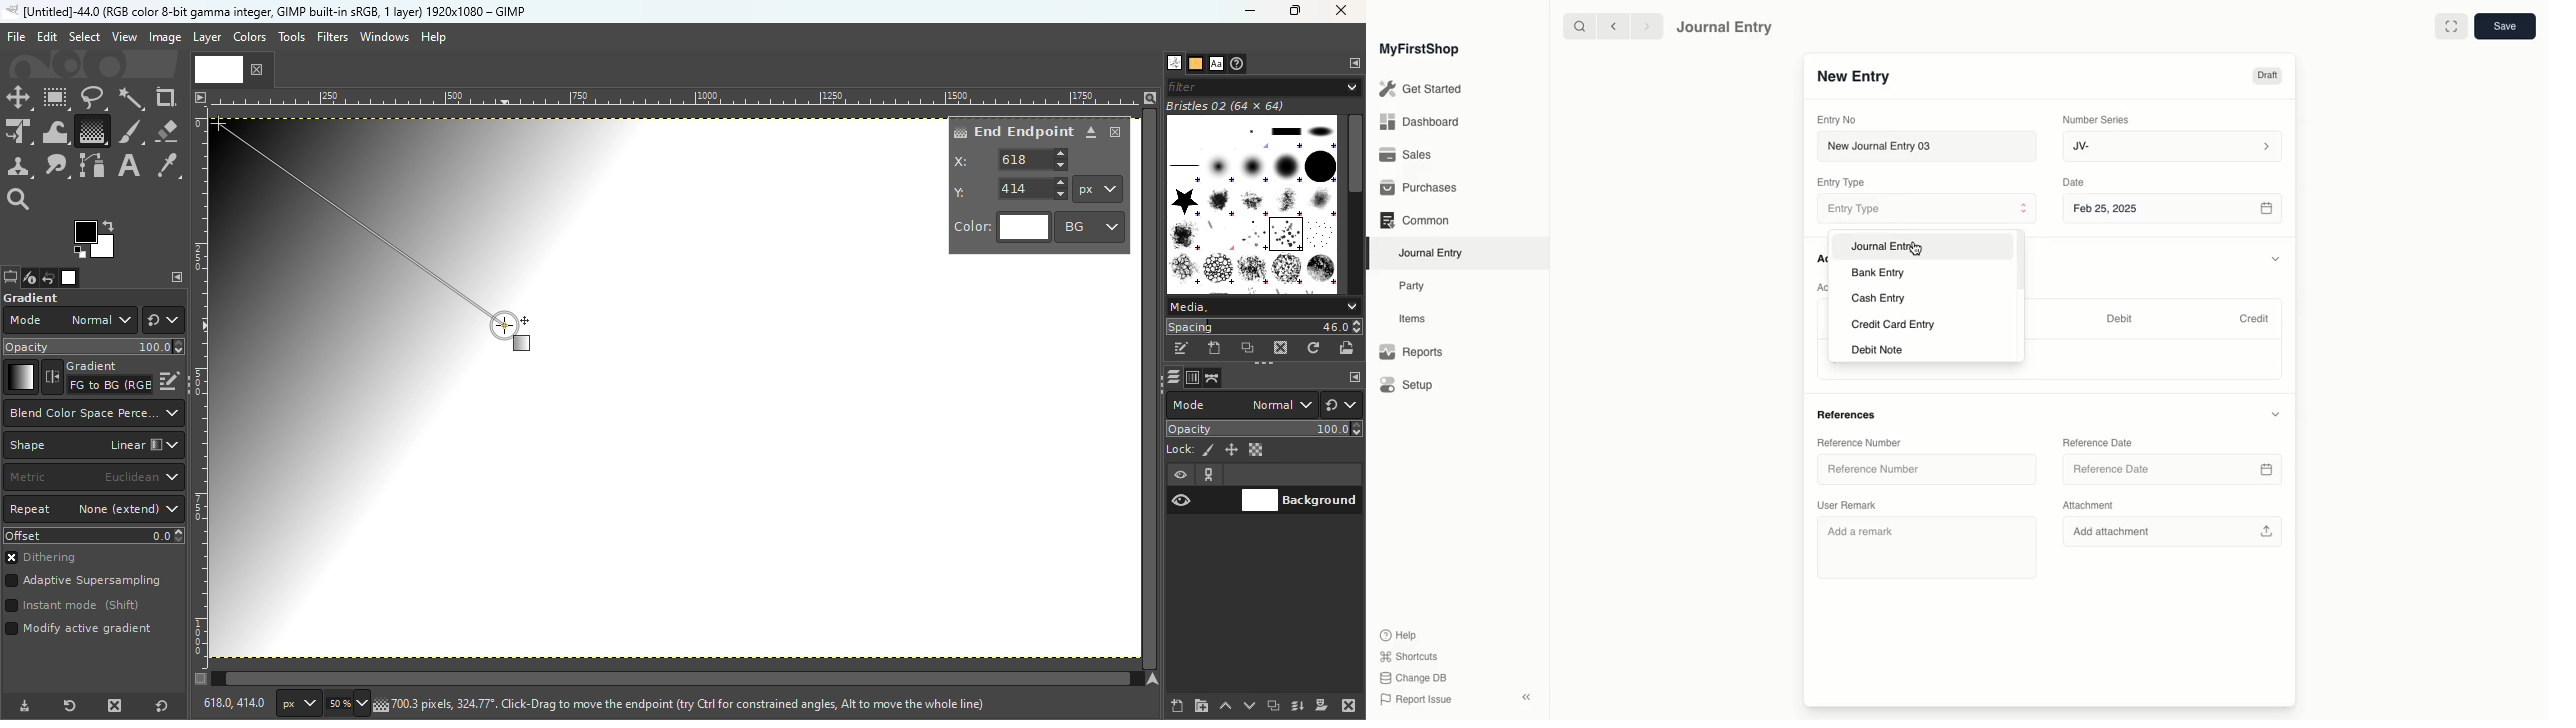 The width and height of the screenshot is (2576, 728). I want to click on Zoom image when window size changes, so click(1150, 97).